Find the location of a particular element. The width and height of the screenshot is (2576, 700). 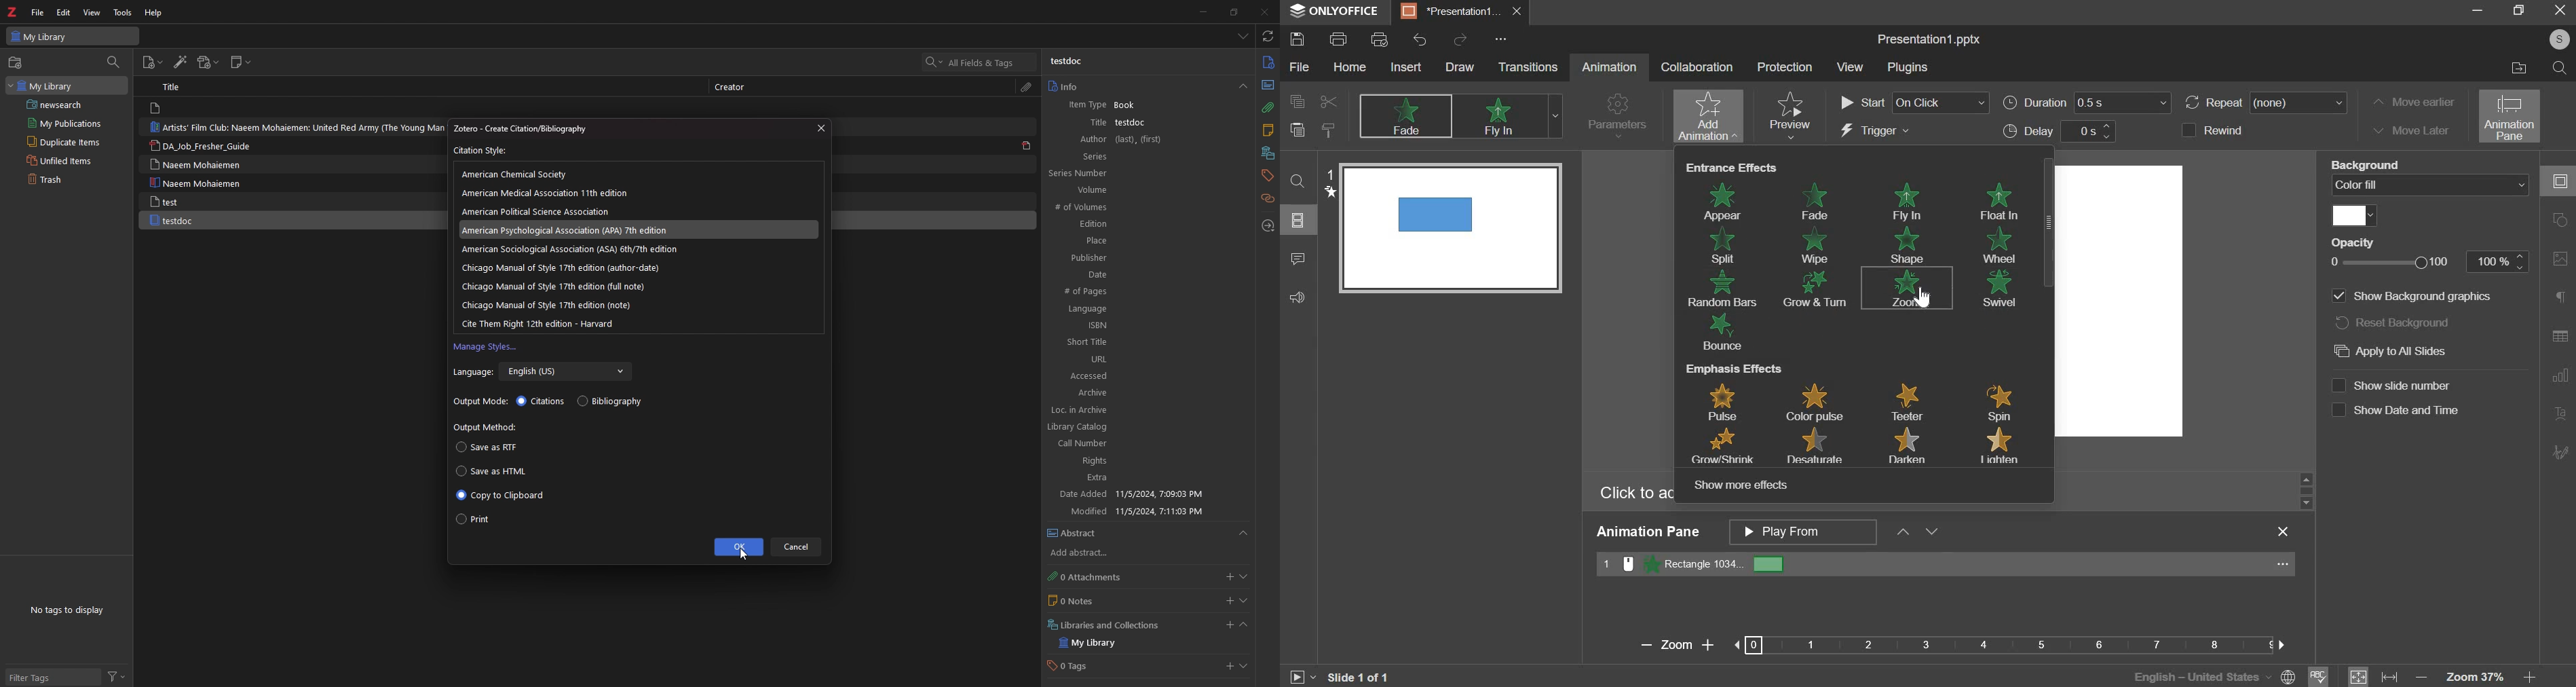

Date is located at coordinates (1142, 274).